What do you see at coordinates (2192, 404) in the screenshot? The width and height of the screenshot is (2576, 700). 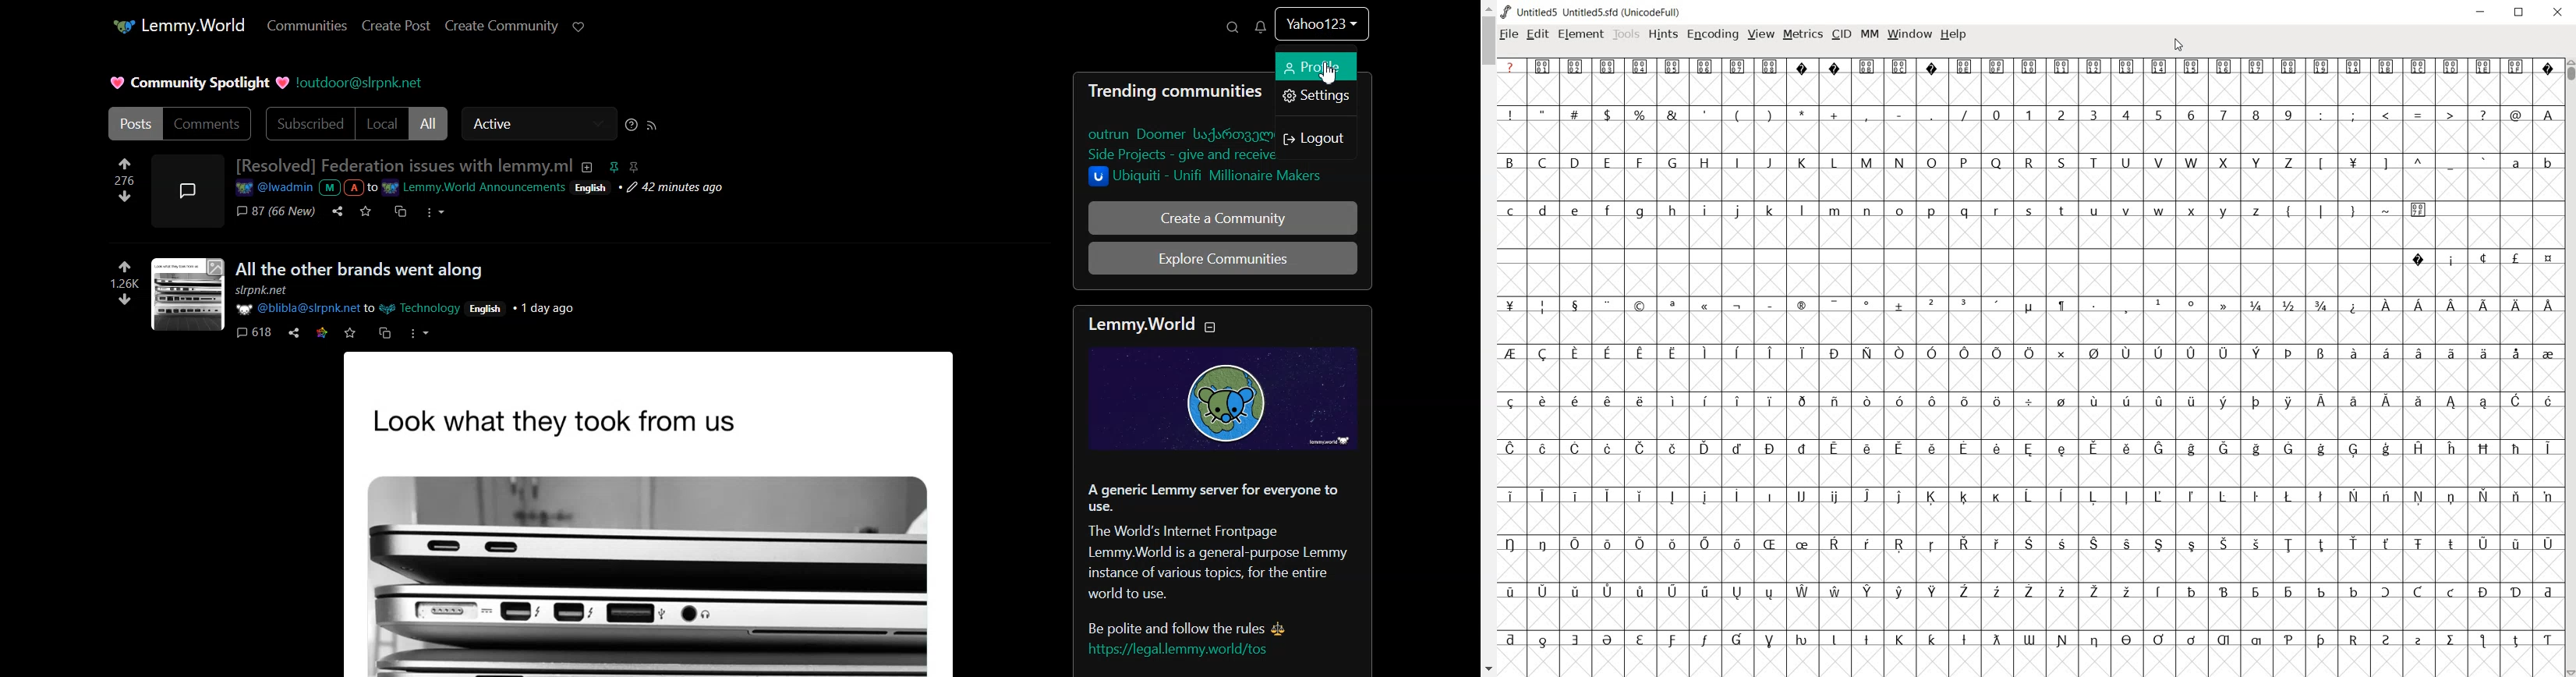 I see `Symbol` at bounding box center [2192, 404].